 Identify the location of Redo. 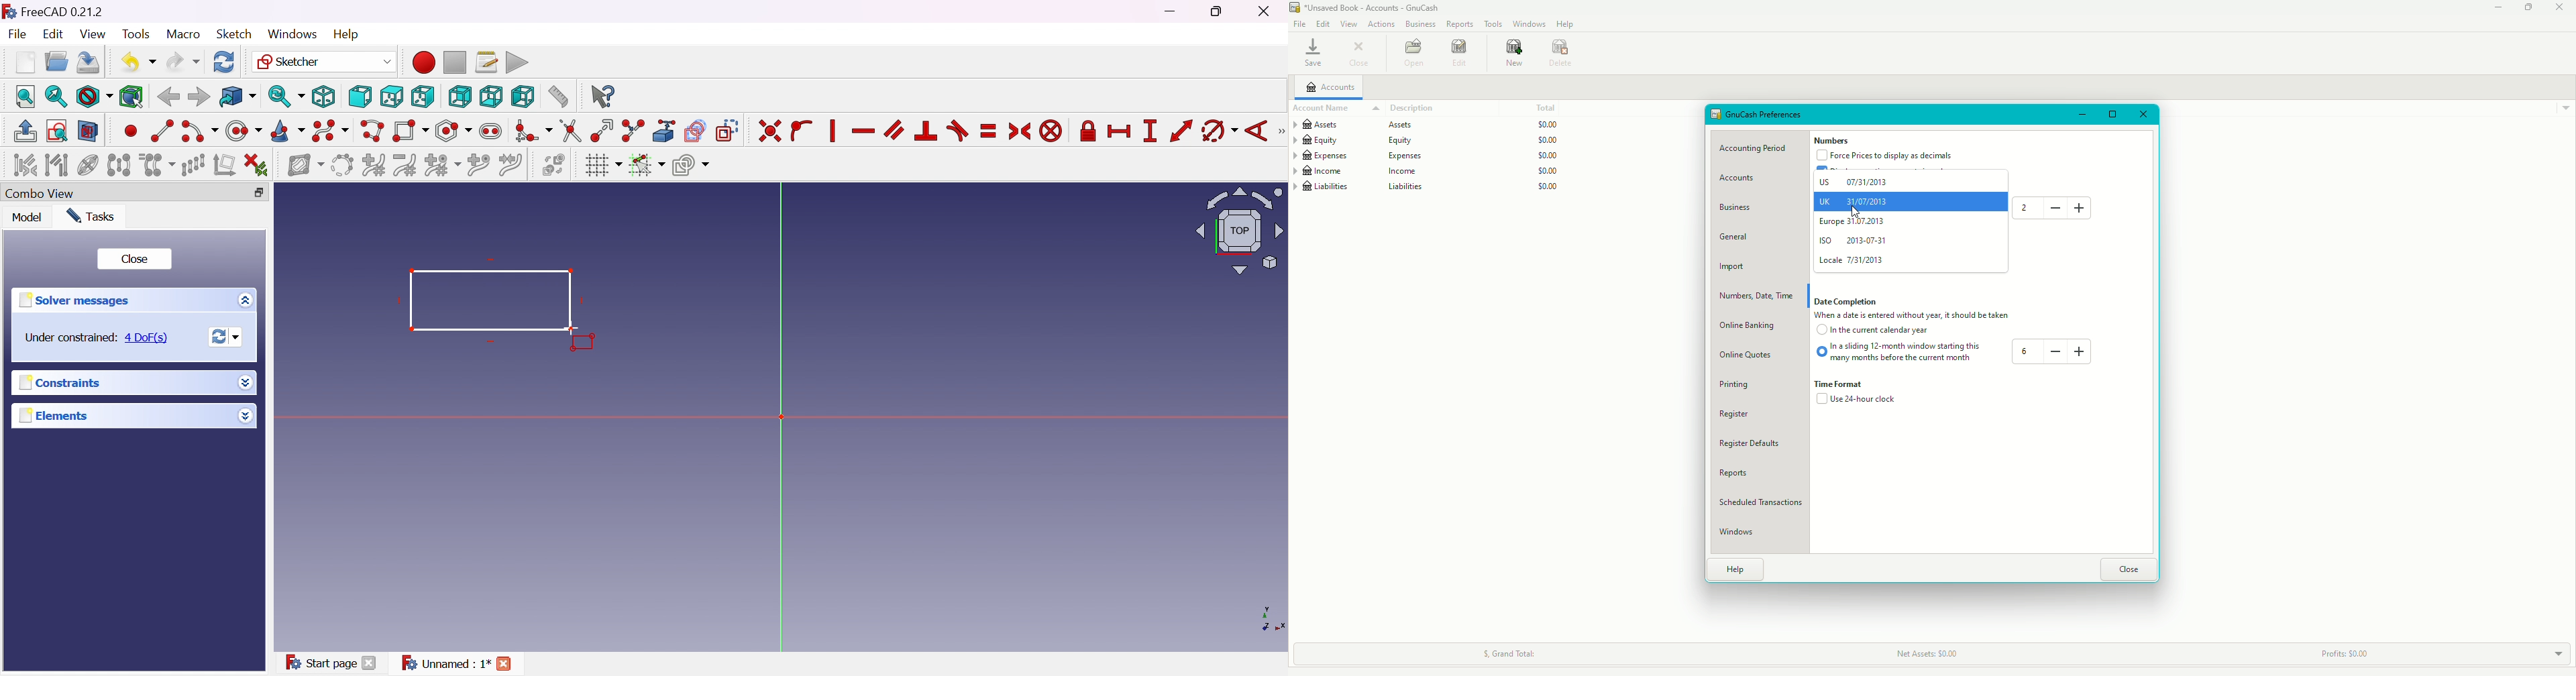
(184, 60).